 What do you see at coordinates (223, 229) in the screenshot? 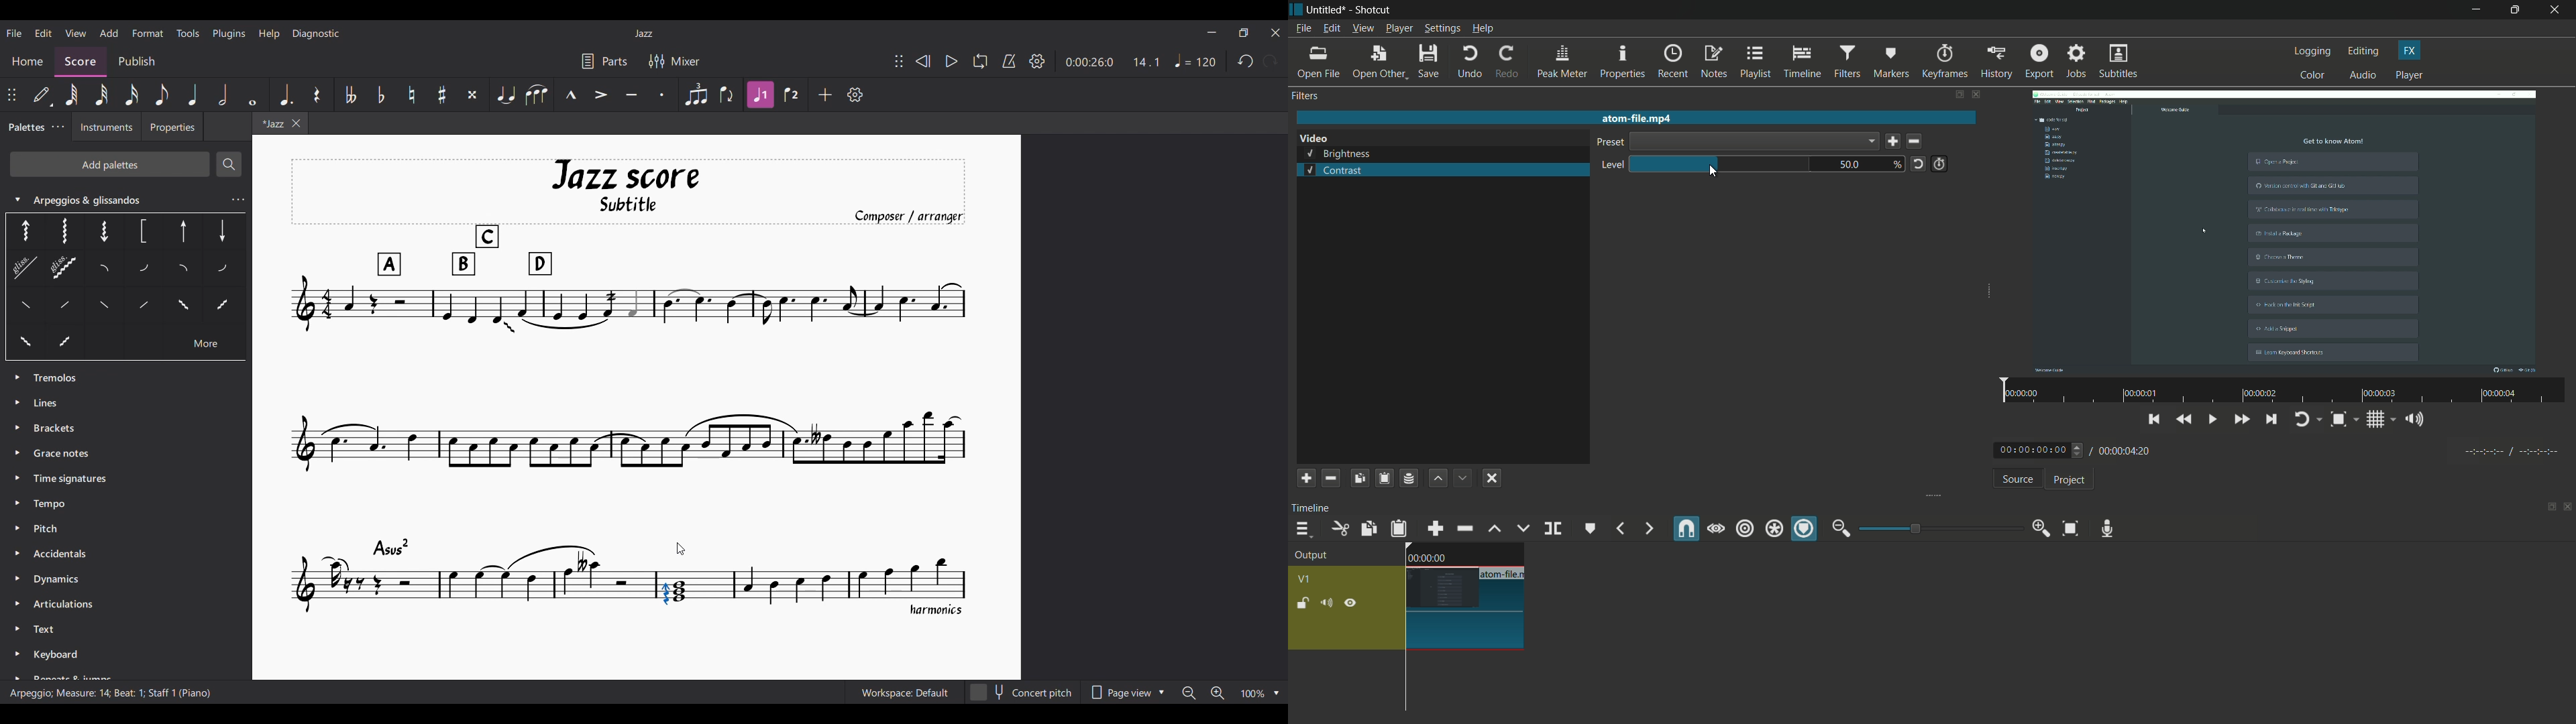
I see `` at bounding box center [223, 229].